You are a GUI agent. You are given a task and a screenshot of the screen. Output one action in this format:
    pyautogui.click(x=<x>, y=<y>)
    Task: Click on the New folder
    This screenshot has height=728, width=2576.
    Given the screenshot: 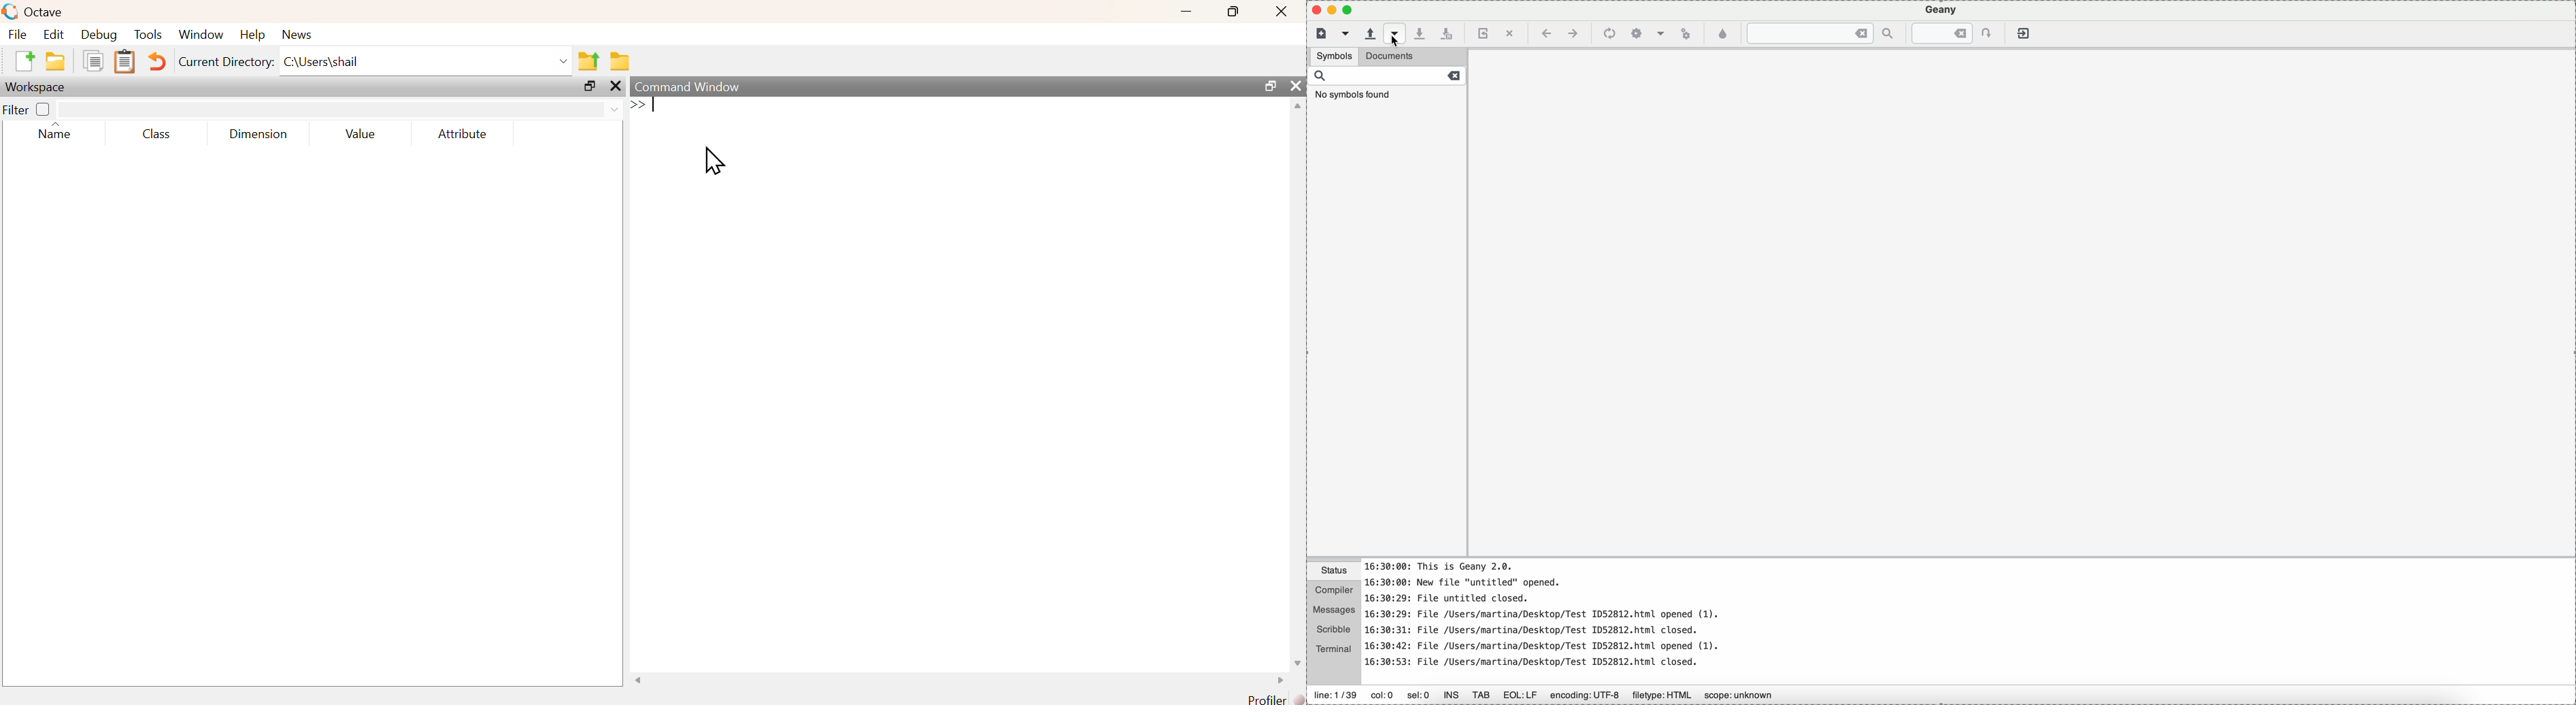 What is the action you would take?
    pyautogui.click(x=56, y=61)
    